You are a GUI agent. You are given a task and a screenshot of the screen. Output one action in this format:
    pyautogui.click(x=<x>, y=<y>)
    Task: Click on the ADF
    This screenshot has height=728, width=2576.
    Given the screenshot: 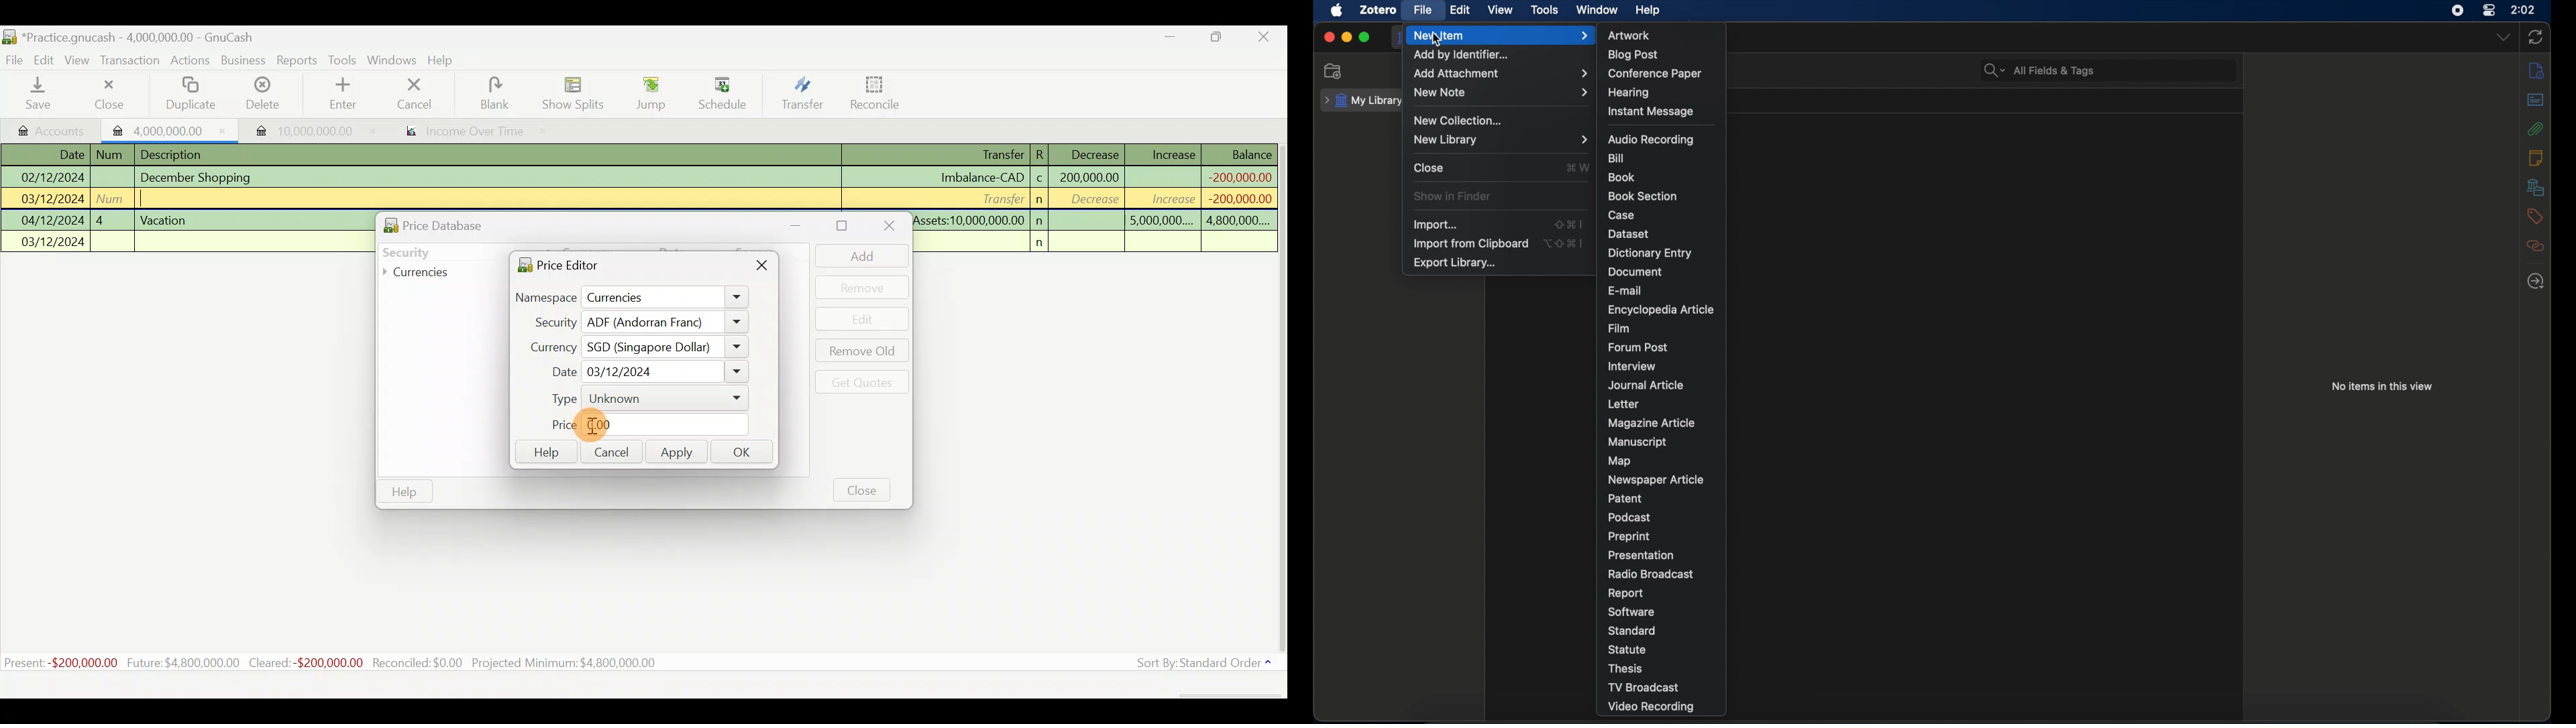 What is the action you would take?
    pyautogui.click(x=665, y=322)
    